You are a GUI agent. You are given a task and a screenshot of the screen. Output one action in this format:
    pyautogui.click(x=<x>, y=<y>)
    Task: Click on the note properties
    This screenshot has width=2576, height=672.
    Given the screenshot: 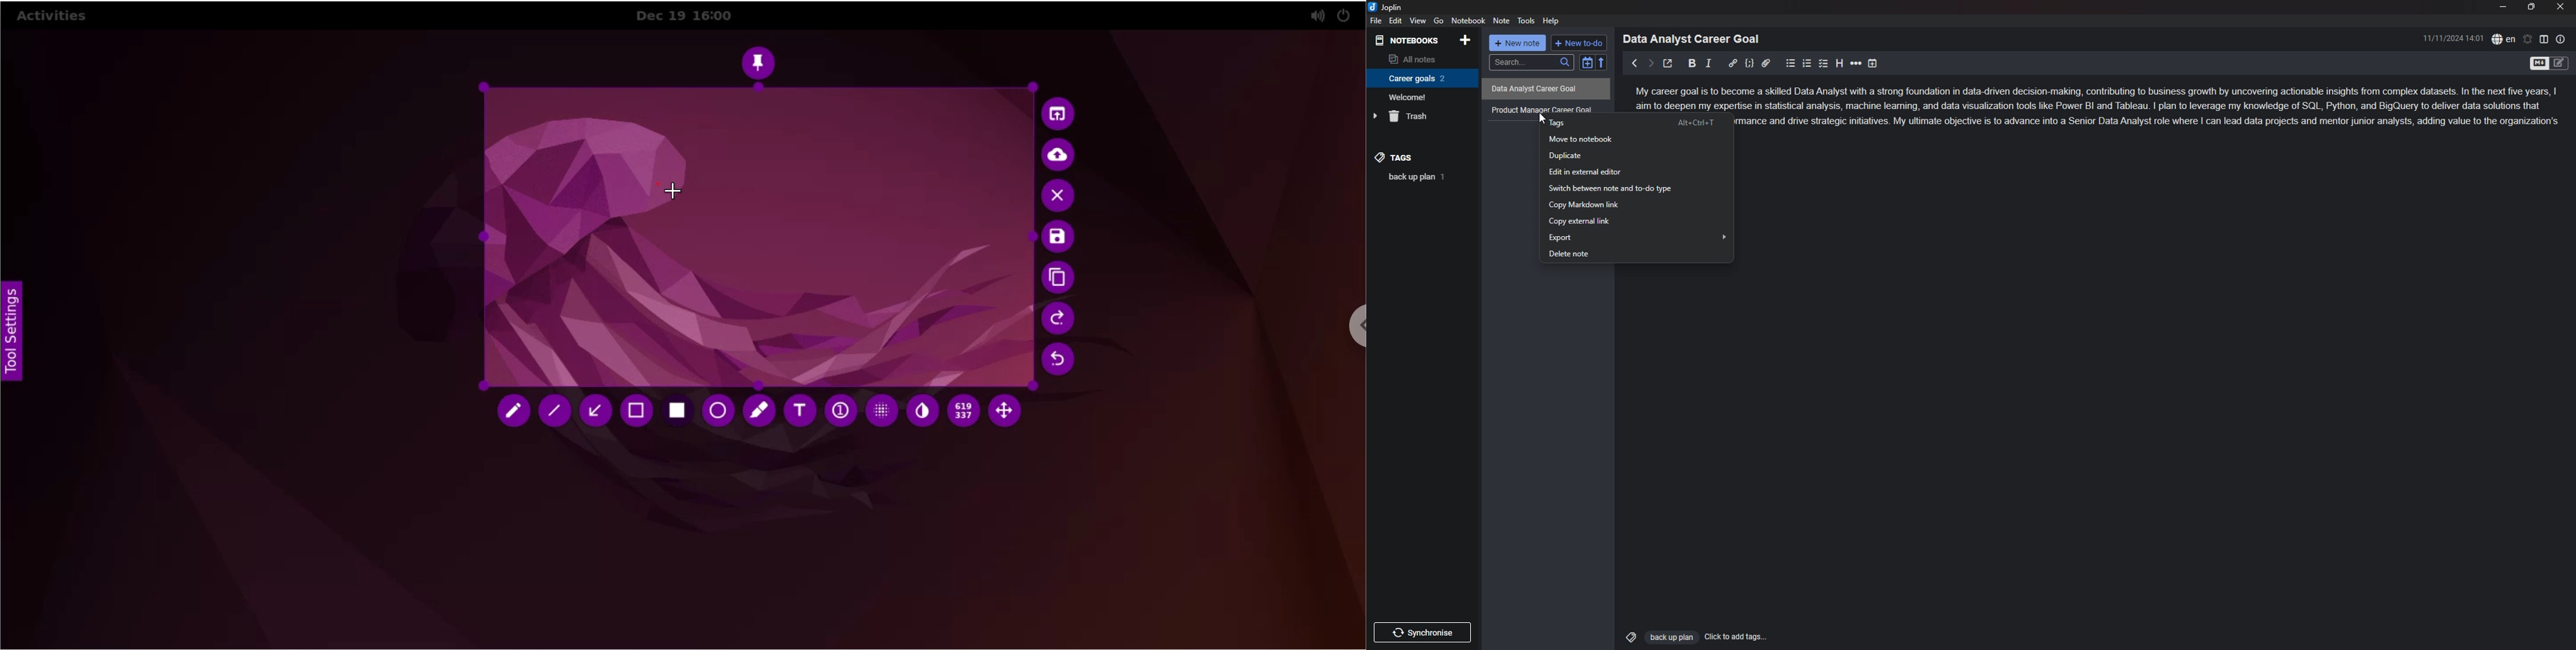 What is the action you would take?
    pyautogui.click(x=2561, y=39)
    